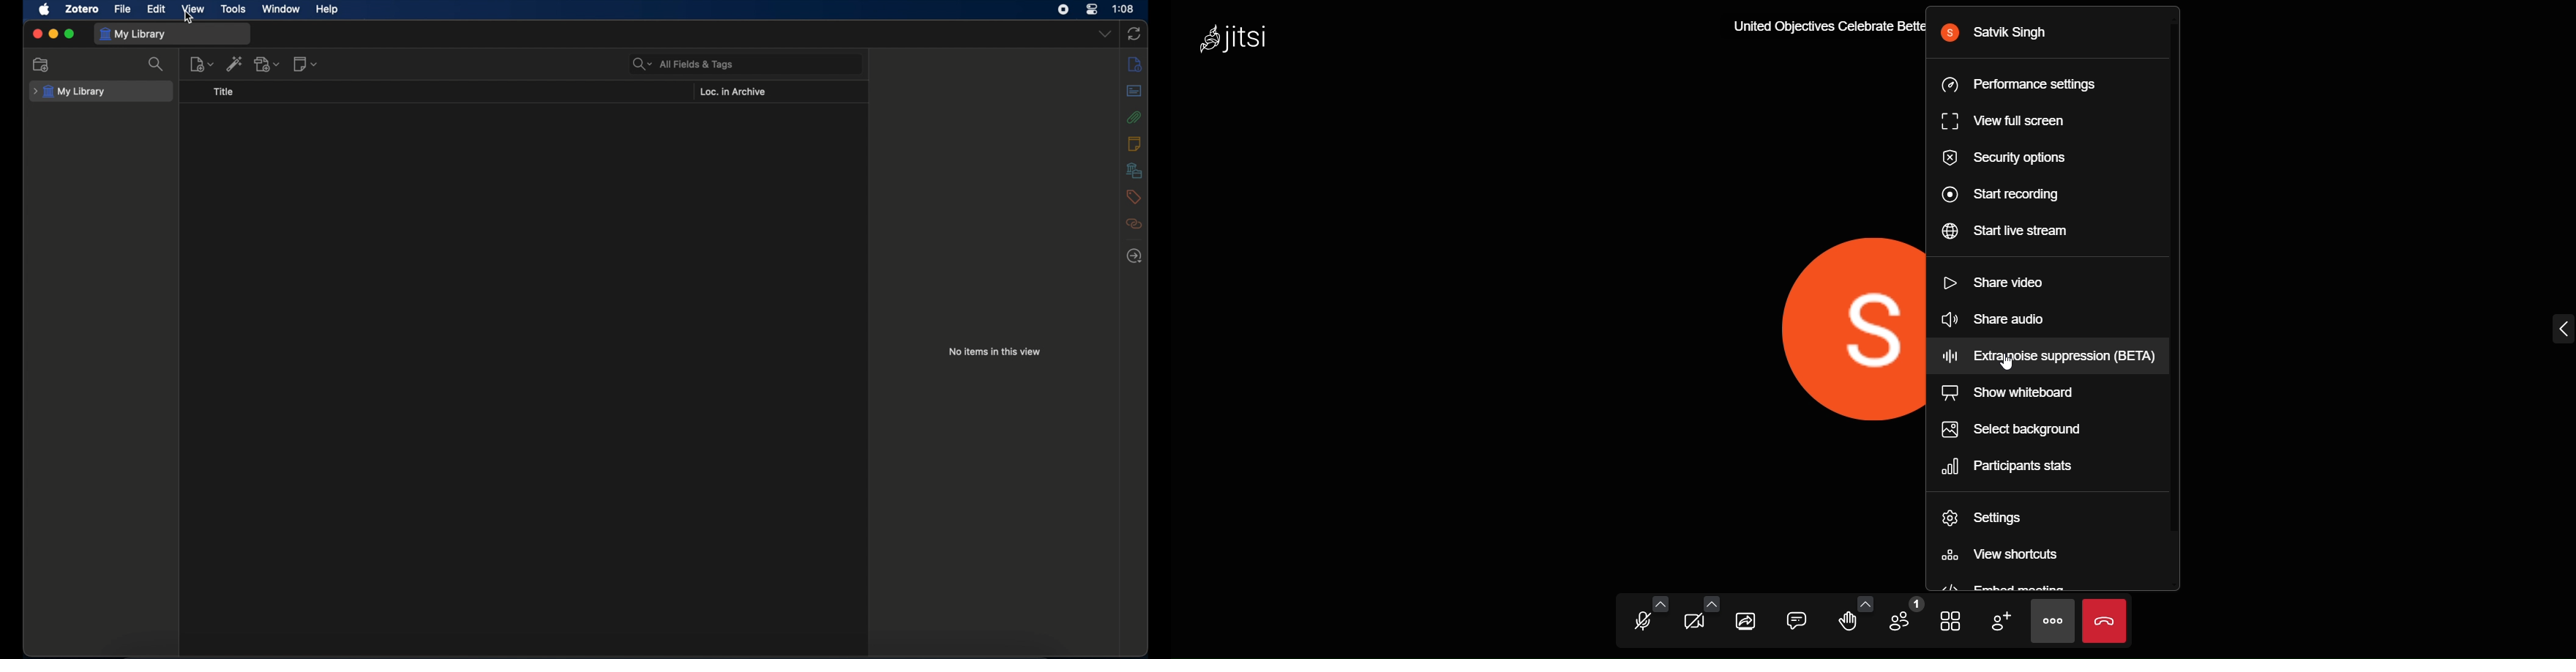  I want to click on cursor, so click(190, 16).